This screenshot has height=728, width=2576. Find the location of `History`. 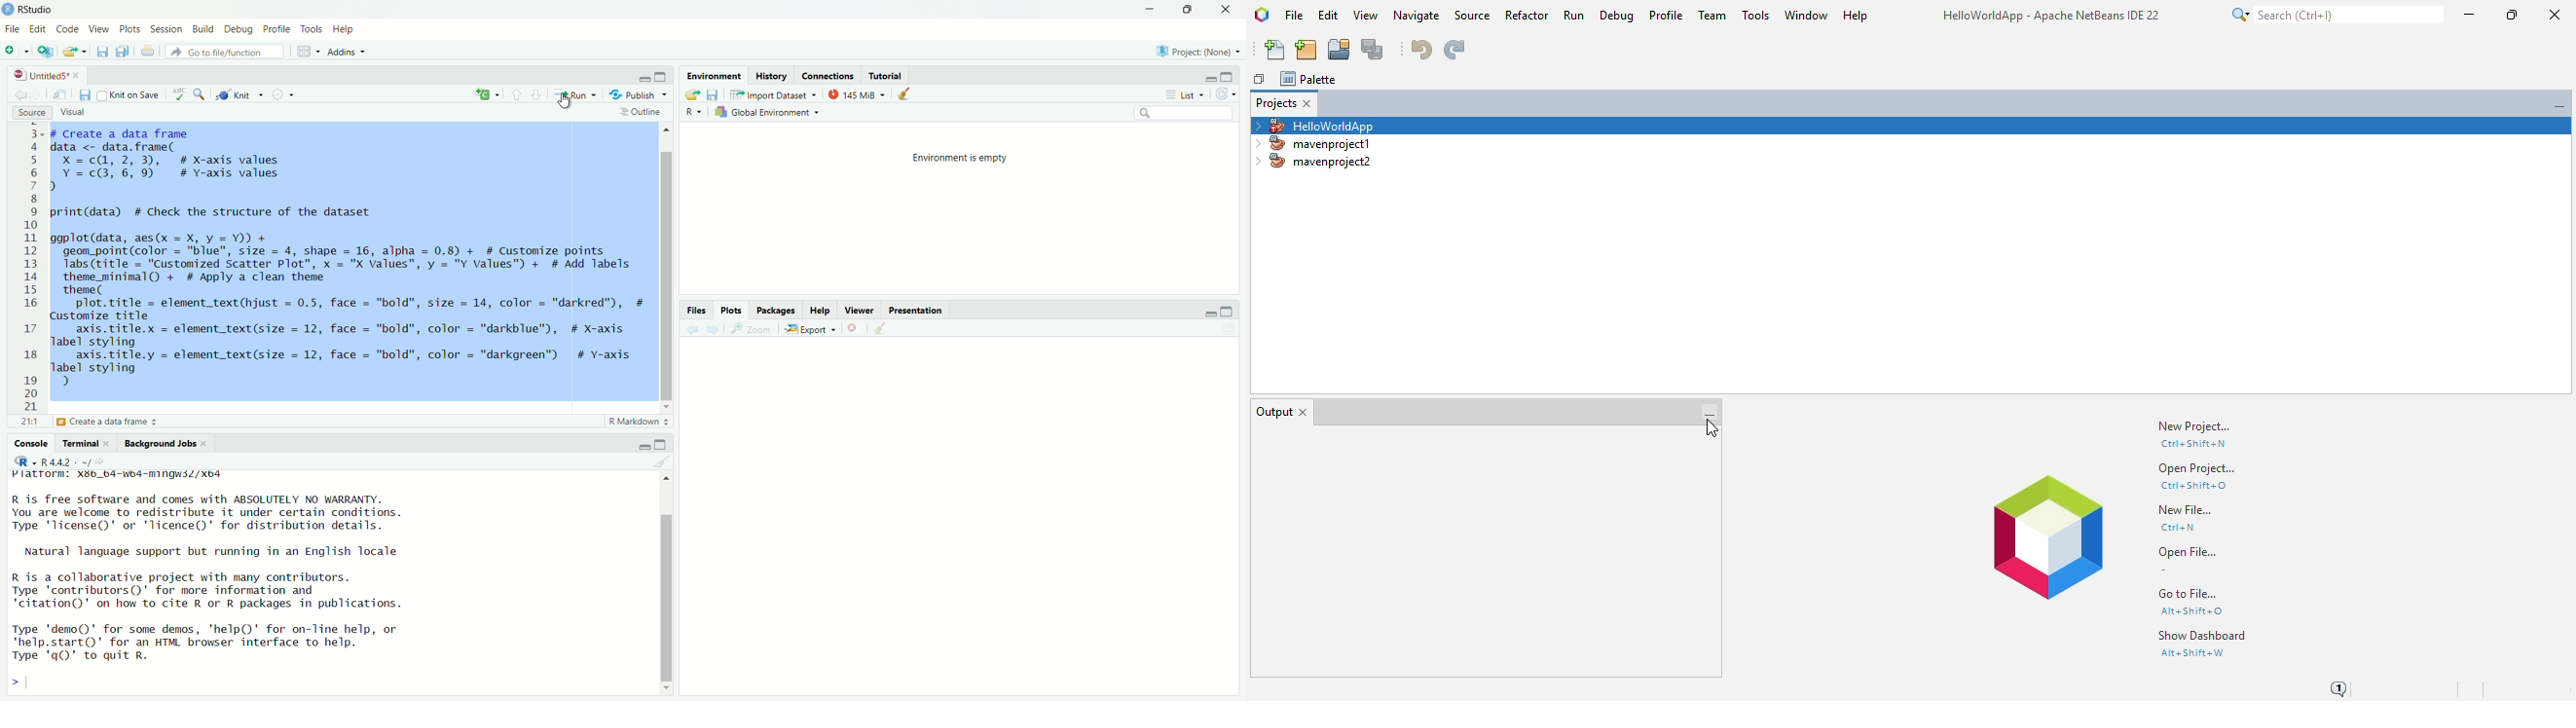

History is located at coordinates (770, 77).